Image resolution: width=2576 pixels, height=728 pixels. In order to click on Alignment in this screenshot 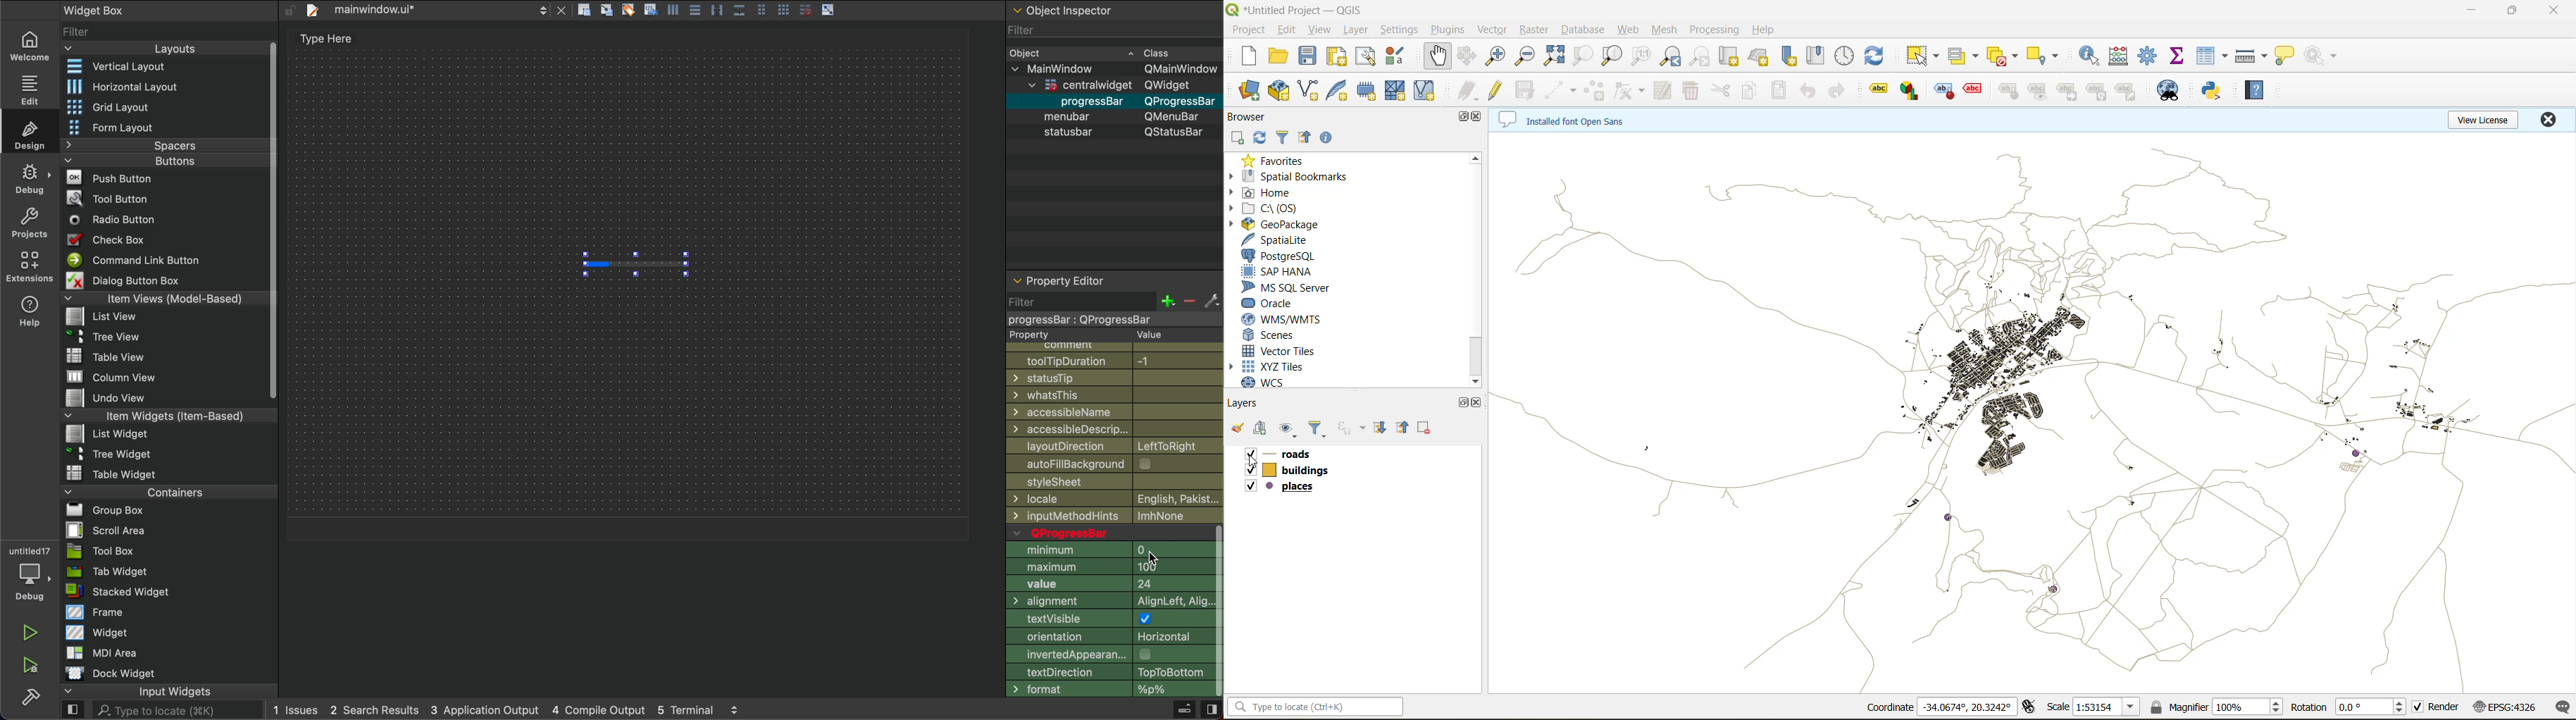, I will do `click(1107, 603)`.